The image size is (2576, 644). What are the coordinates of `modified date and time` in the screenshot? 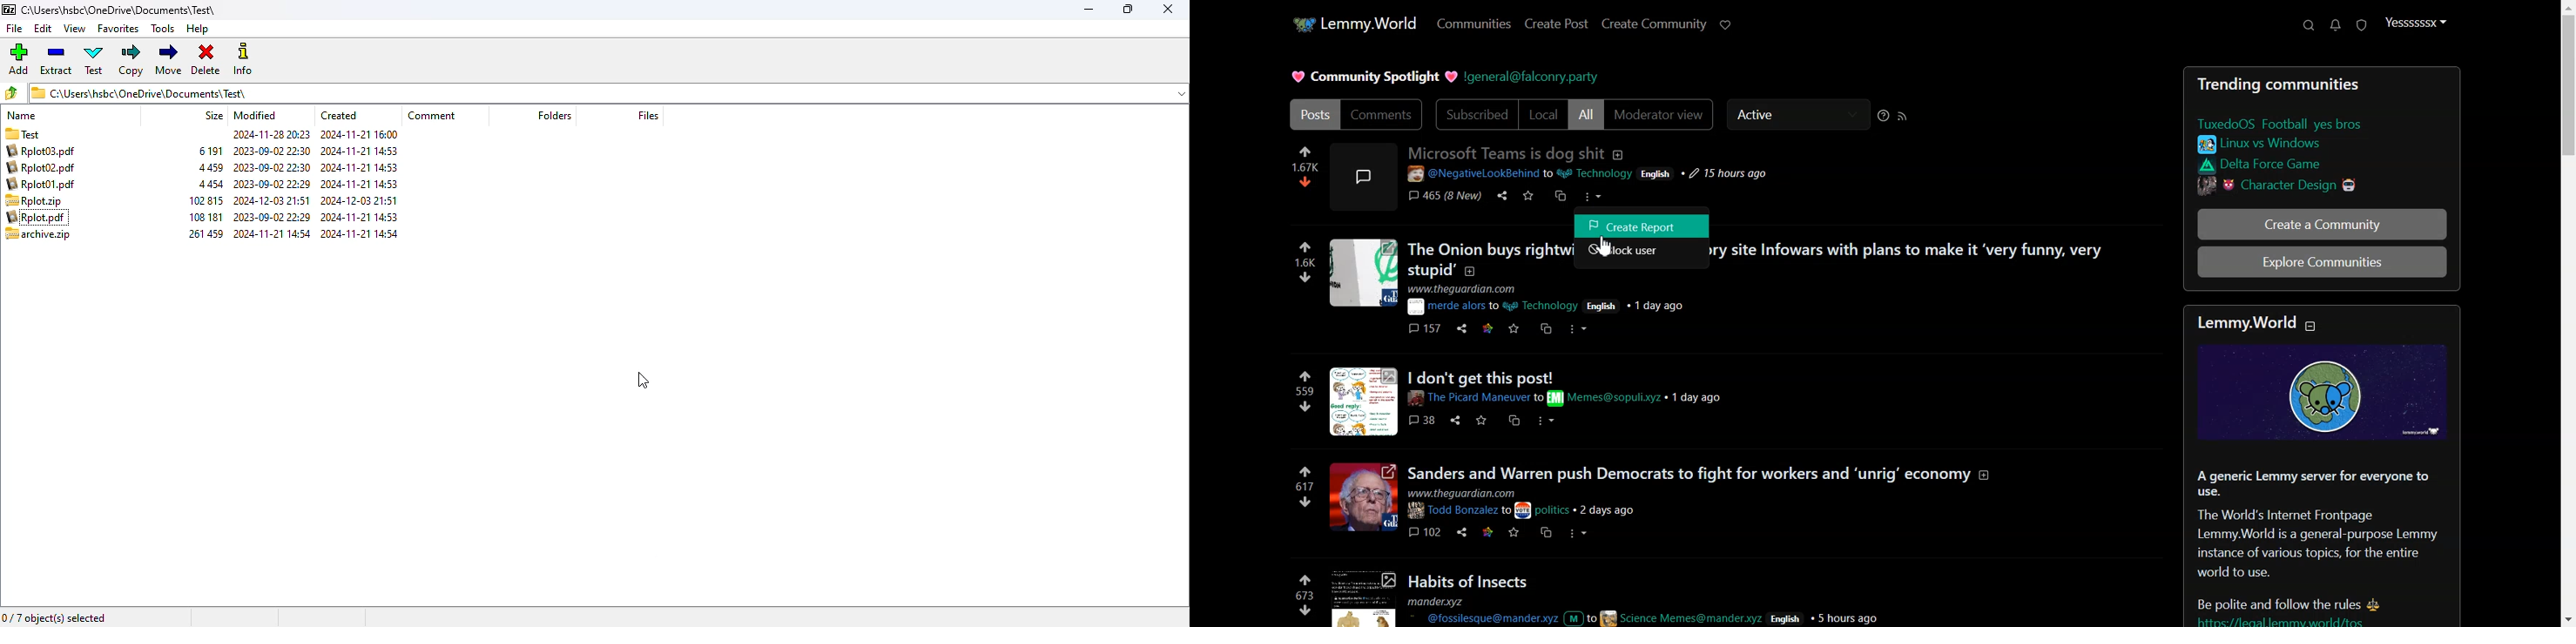 It's located at (272, 160).